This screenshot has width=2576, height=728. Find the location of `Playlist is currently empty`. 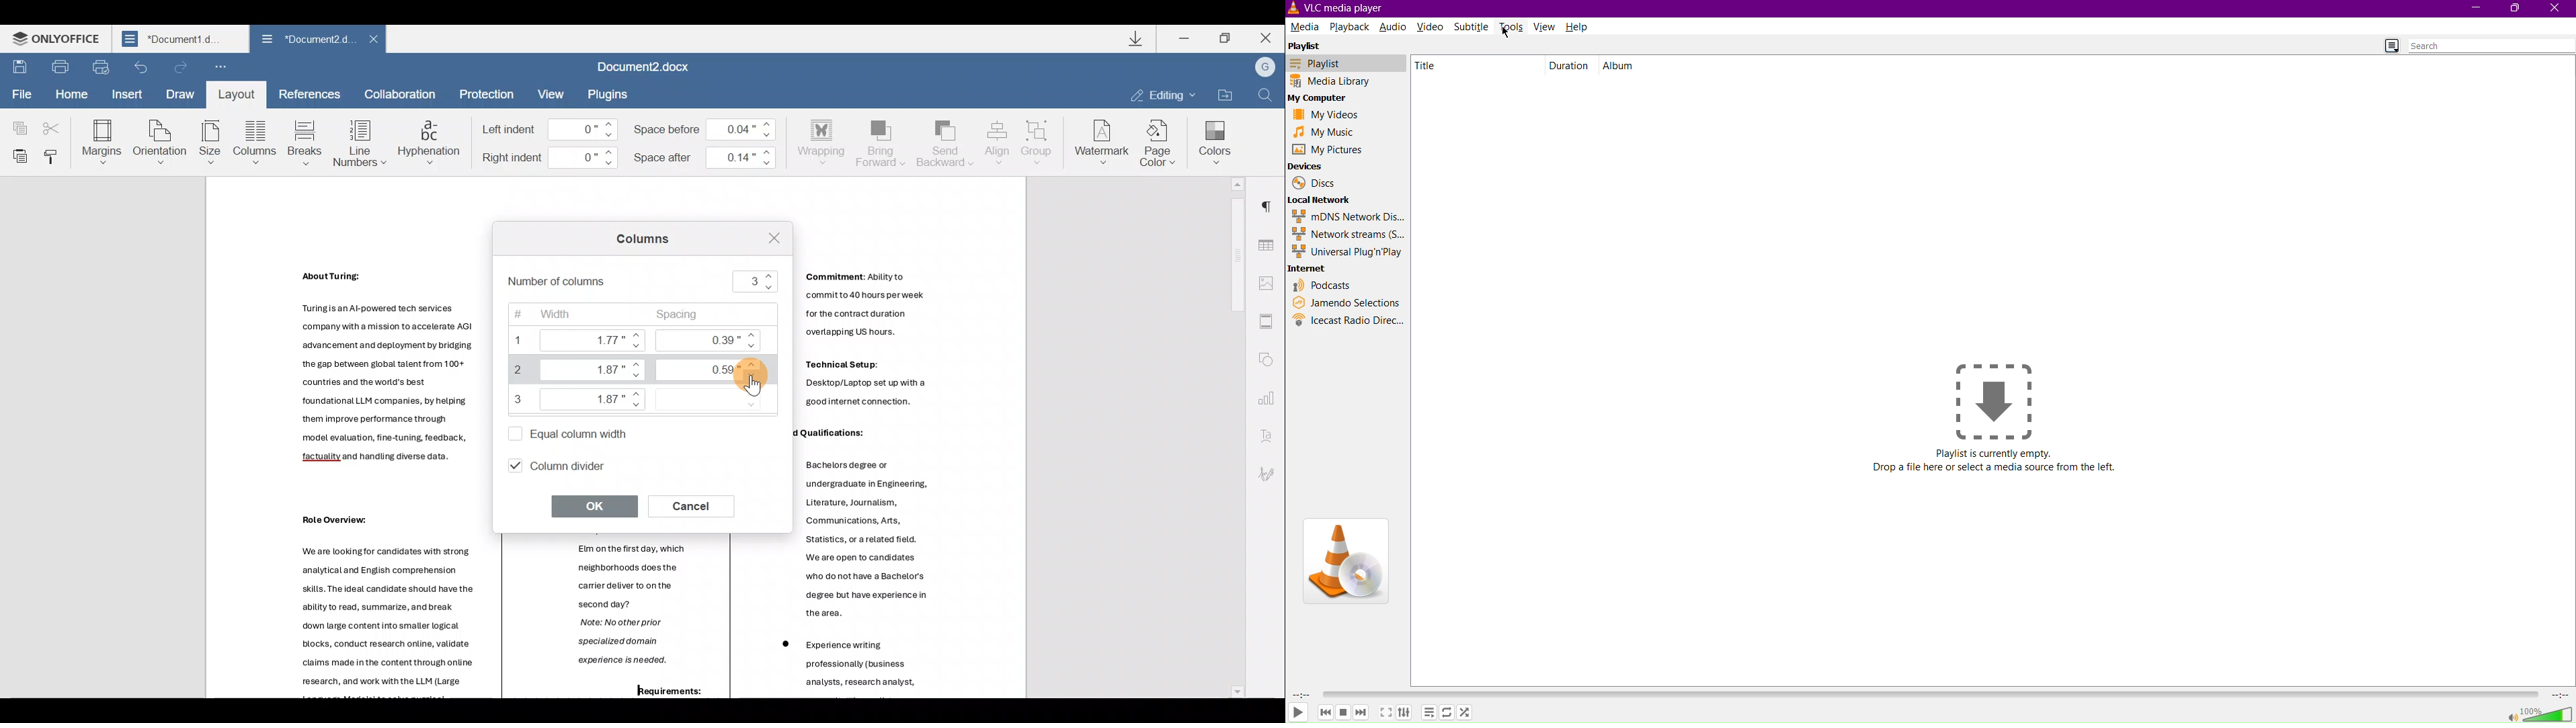

Playlist is currently empty is located at coordinates (1997, 456).